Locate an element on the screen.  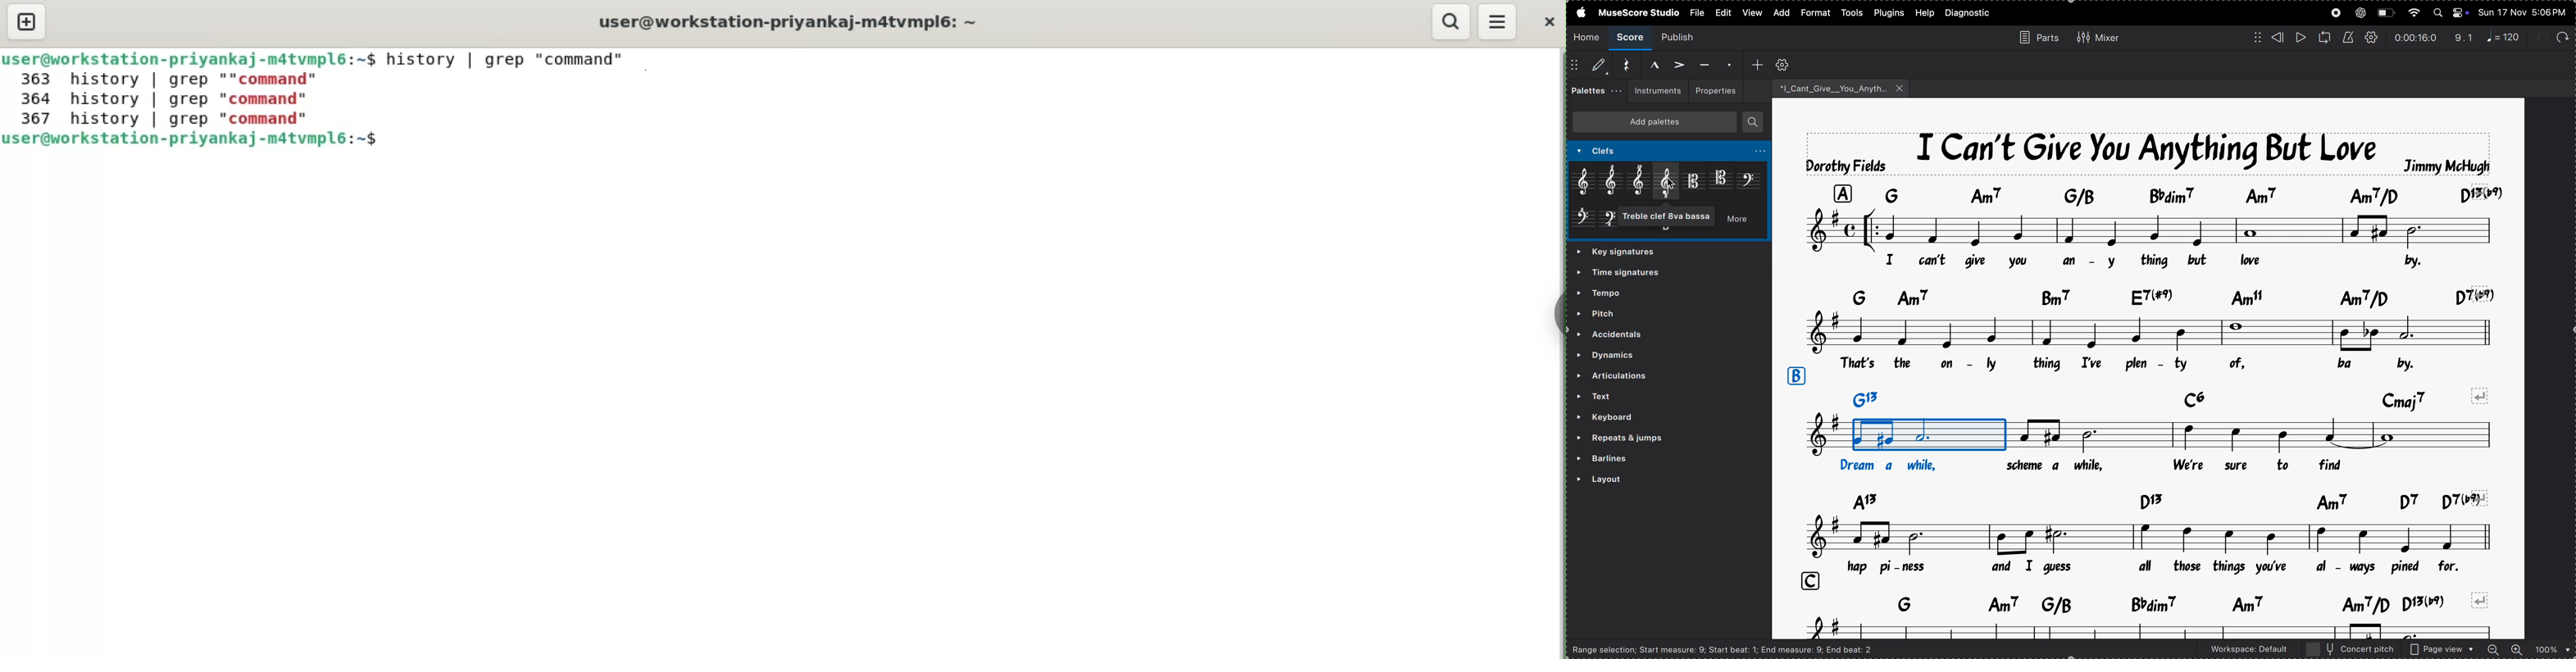
mixer is located at coordinates (2098, 36).